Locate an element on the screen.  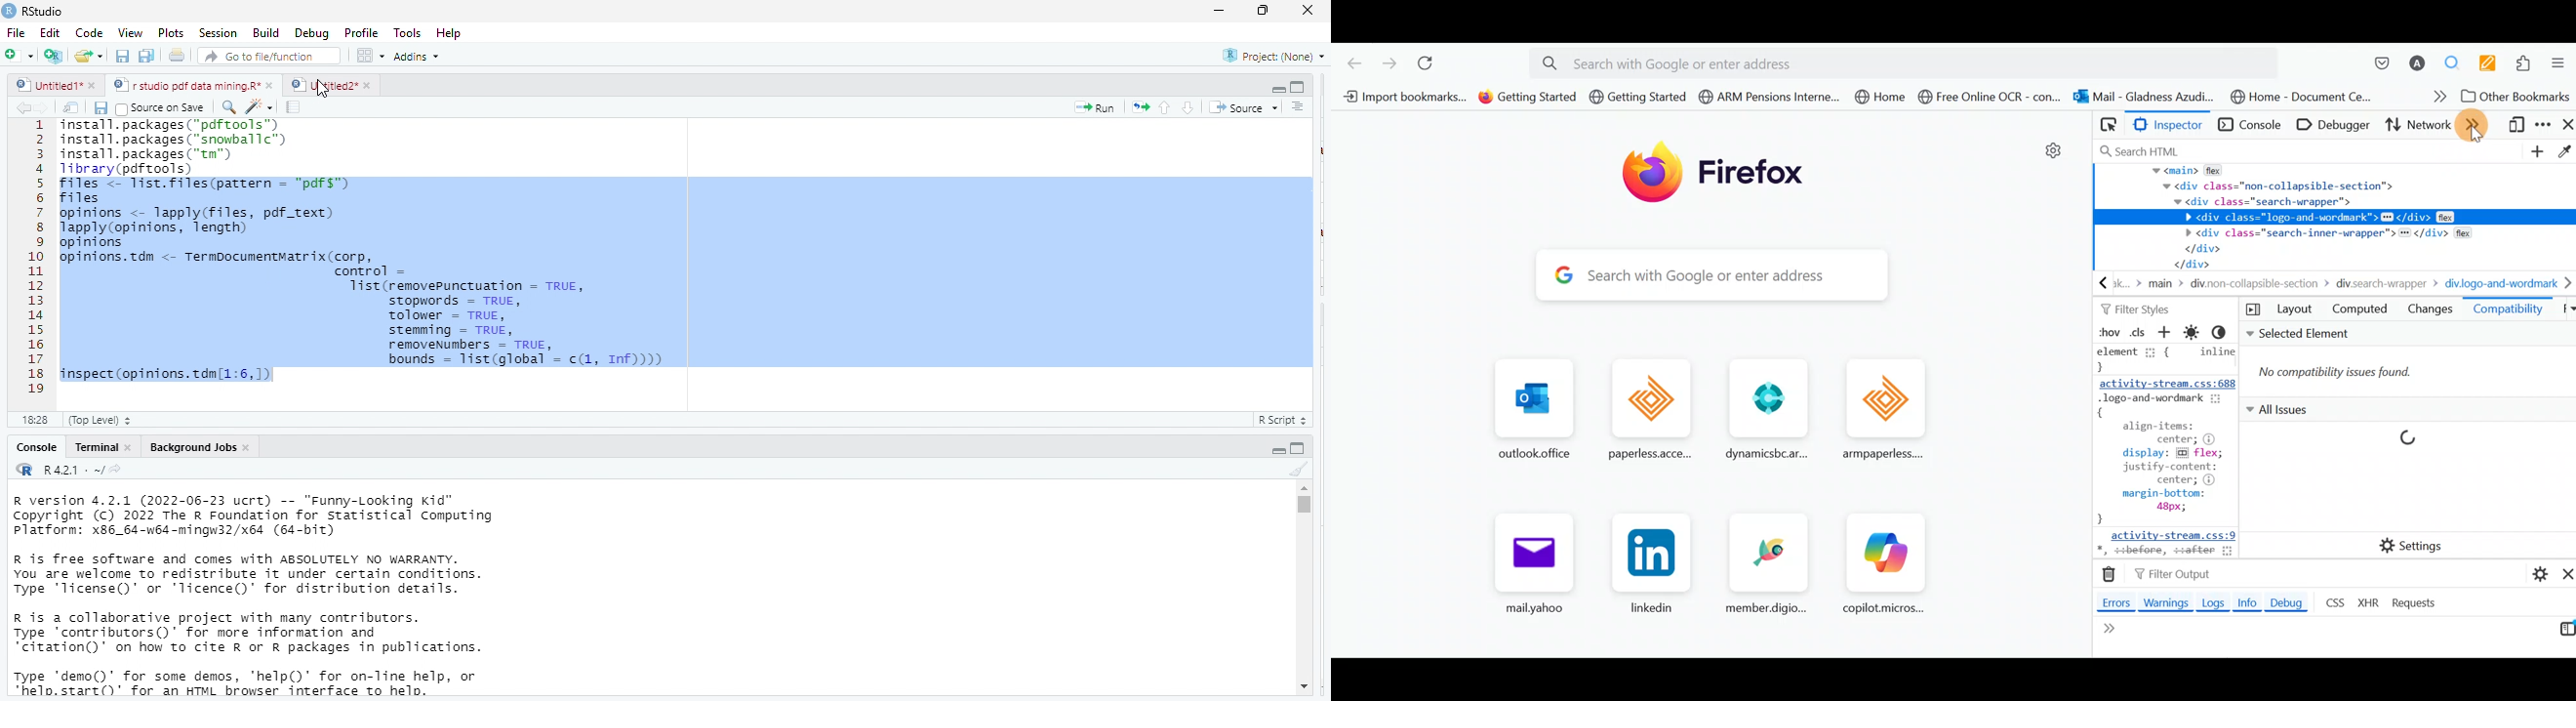
rs studio pdf data mining r is located at coordinates (185, 86).